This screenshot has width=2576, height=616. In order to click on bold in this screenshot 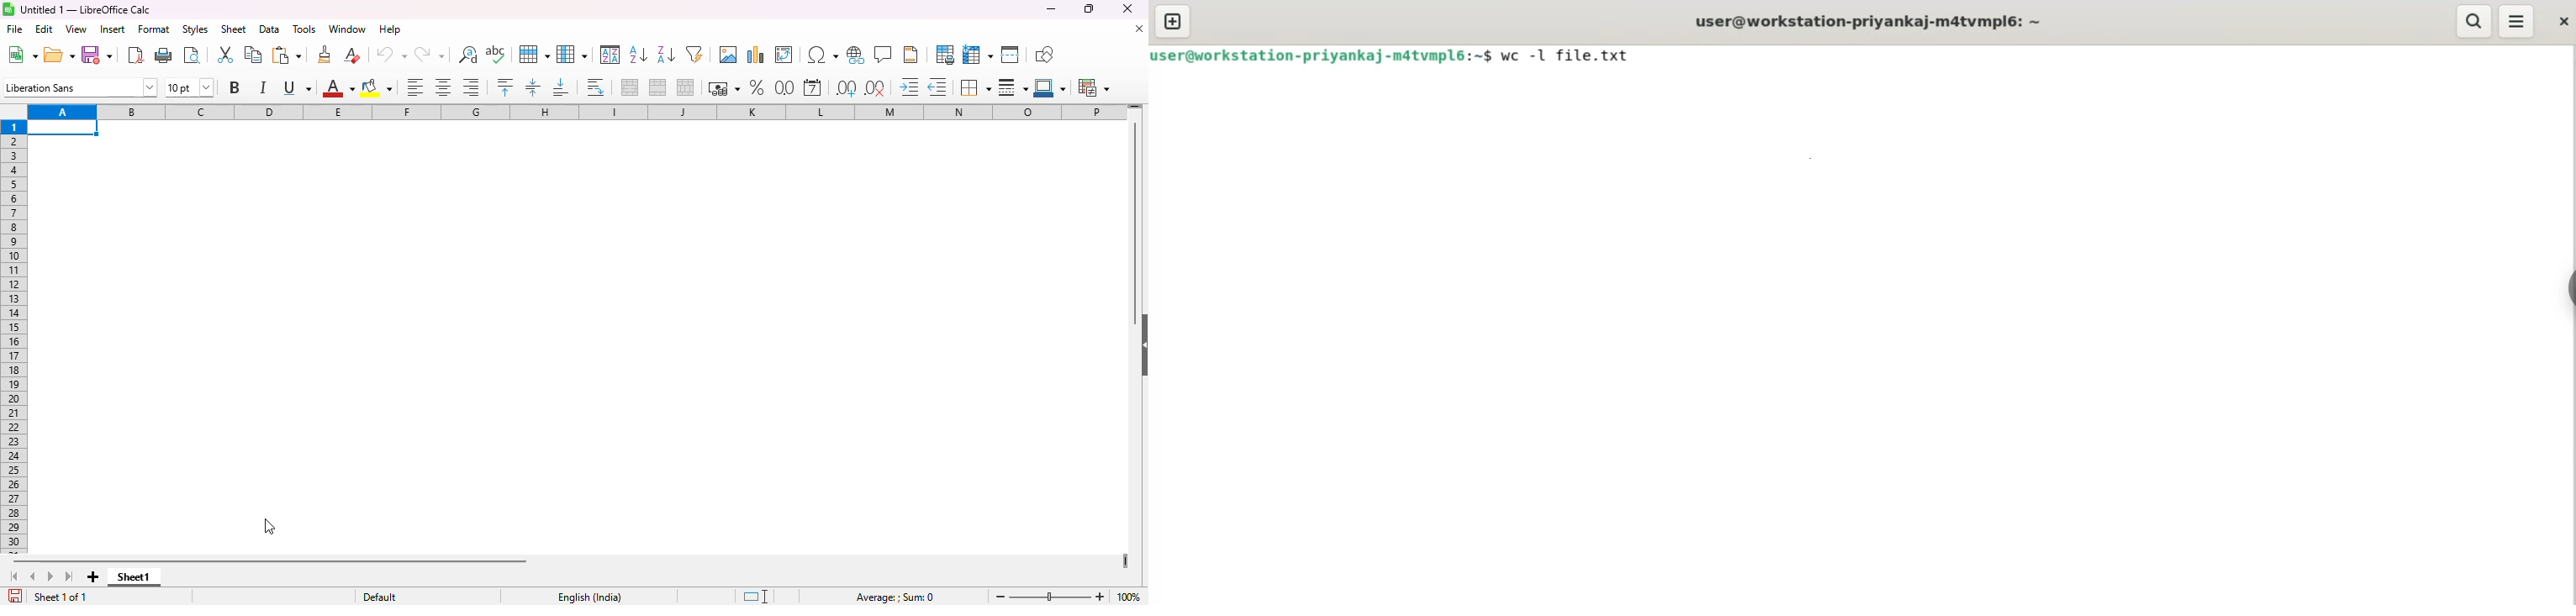, I will do `click(235, 87)`.